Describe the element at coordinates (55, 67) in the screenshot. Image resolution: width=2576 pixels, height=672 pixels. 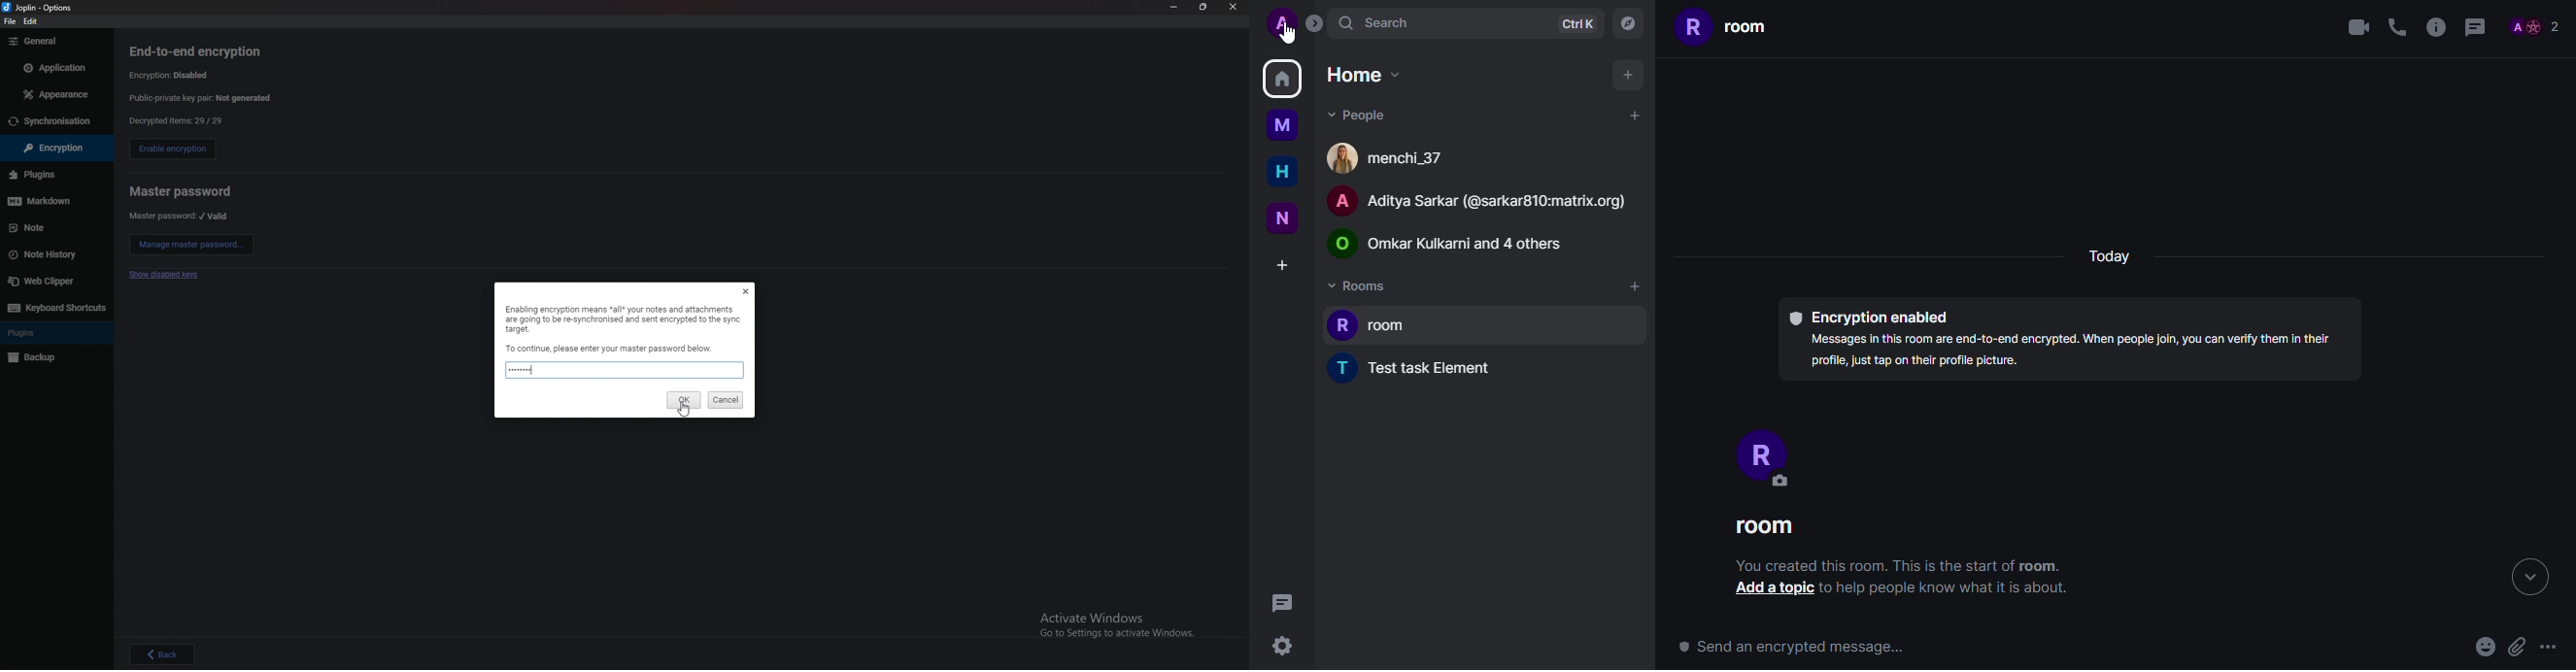
I see `` at that location.